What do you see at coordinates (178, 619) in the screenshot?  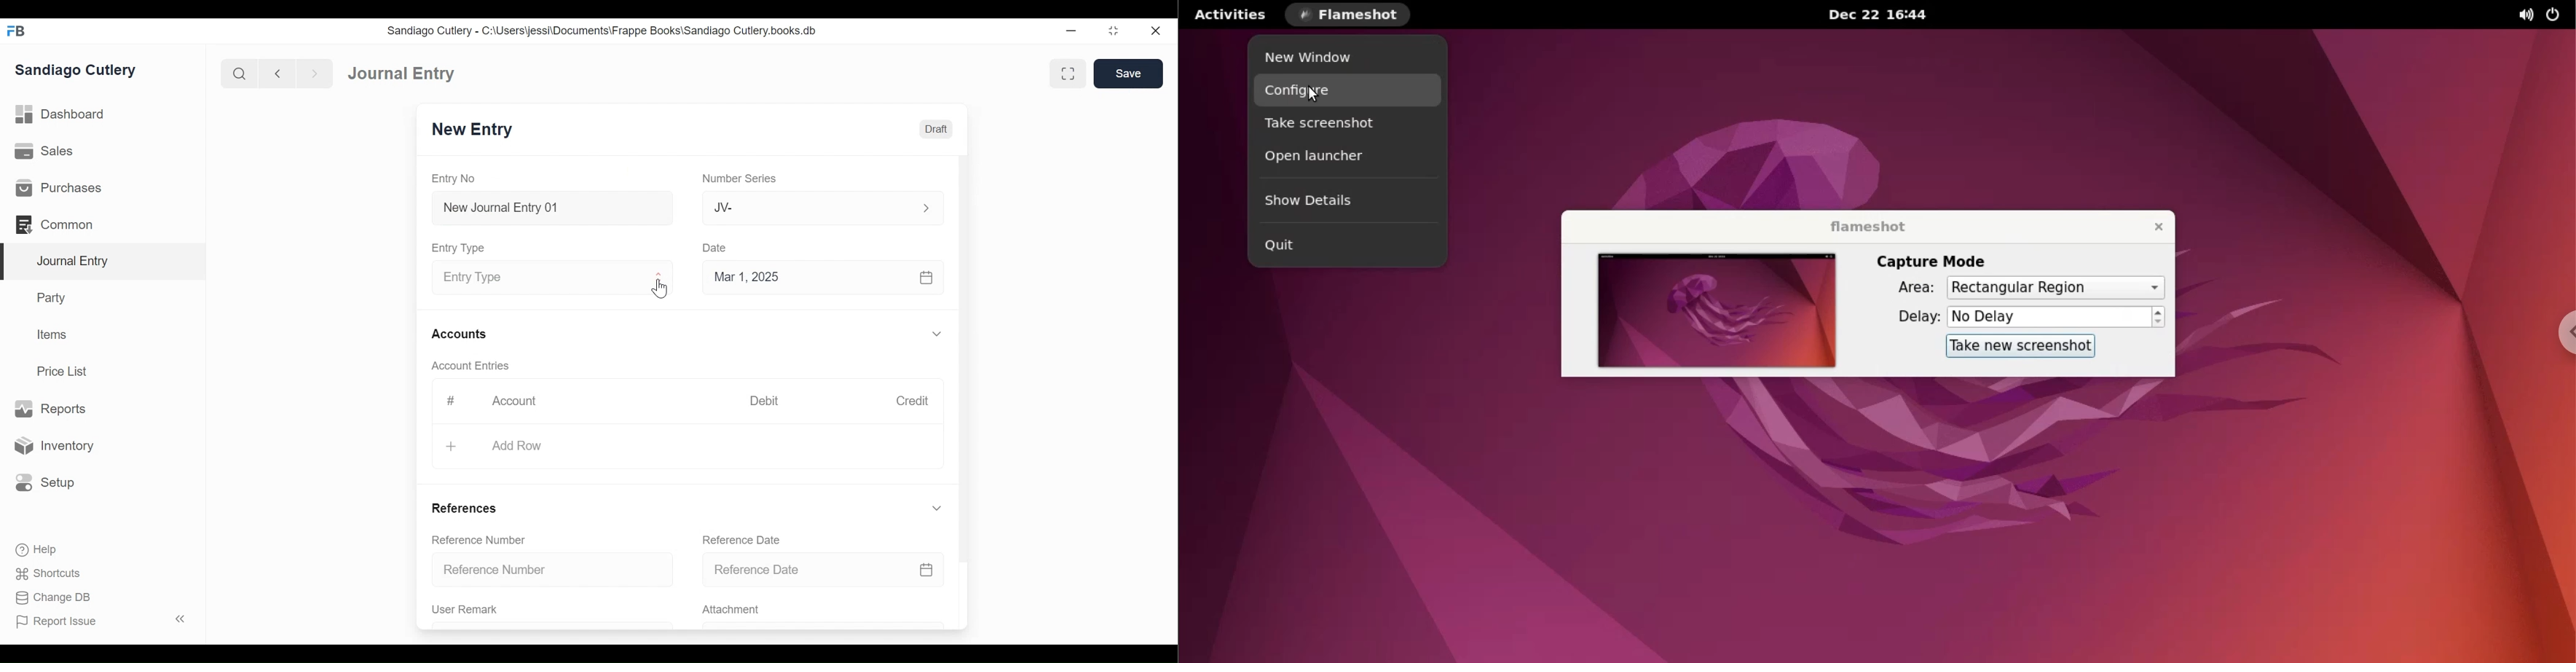 I see `collapse sidebar` at bounding box center [178, 619].